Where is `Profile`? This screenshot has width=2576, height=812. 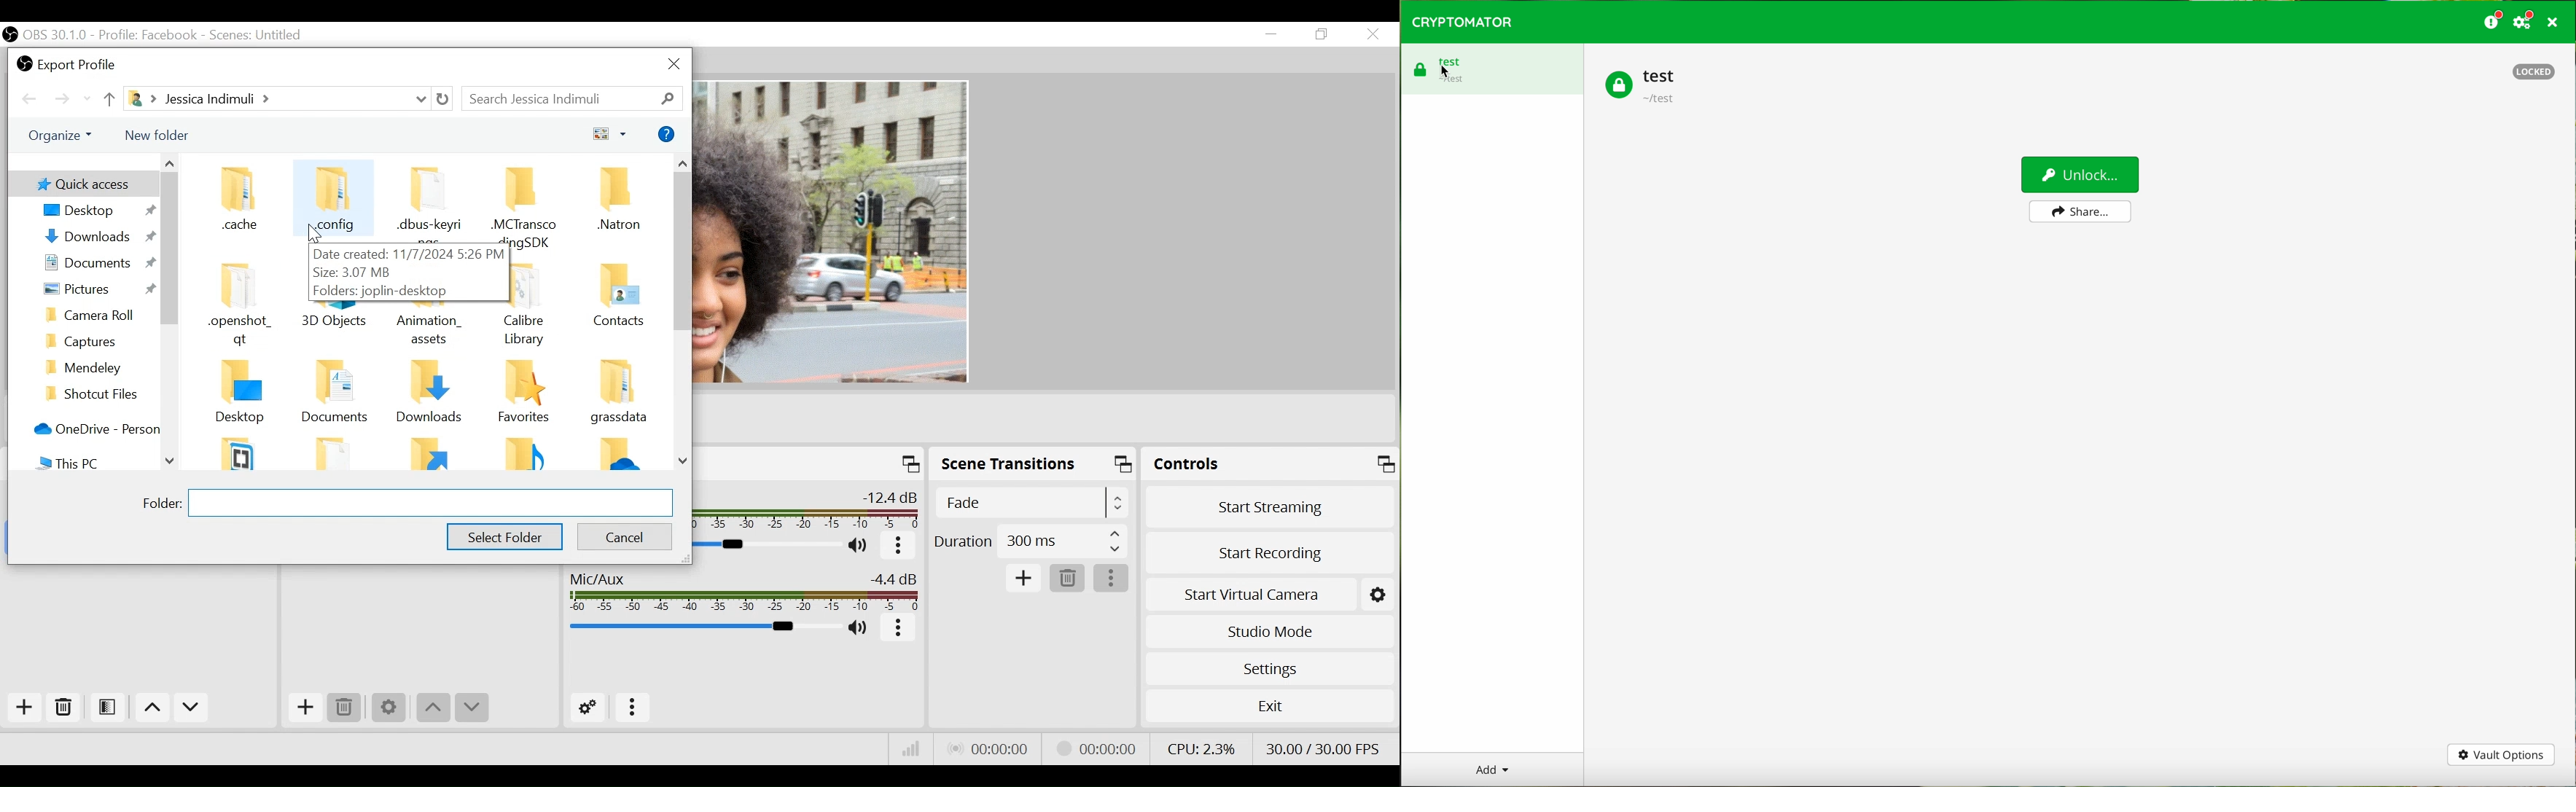 Profile is located at coordinates (149, 34).